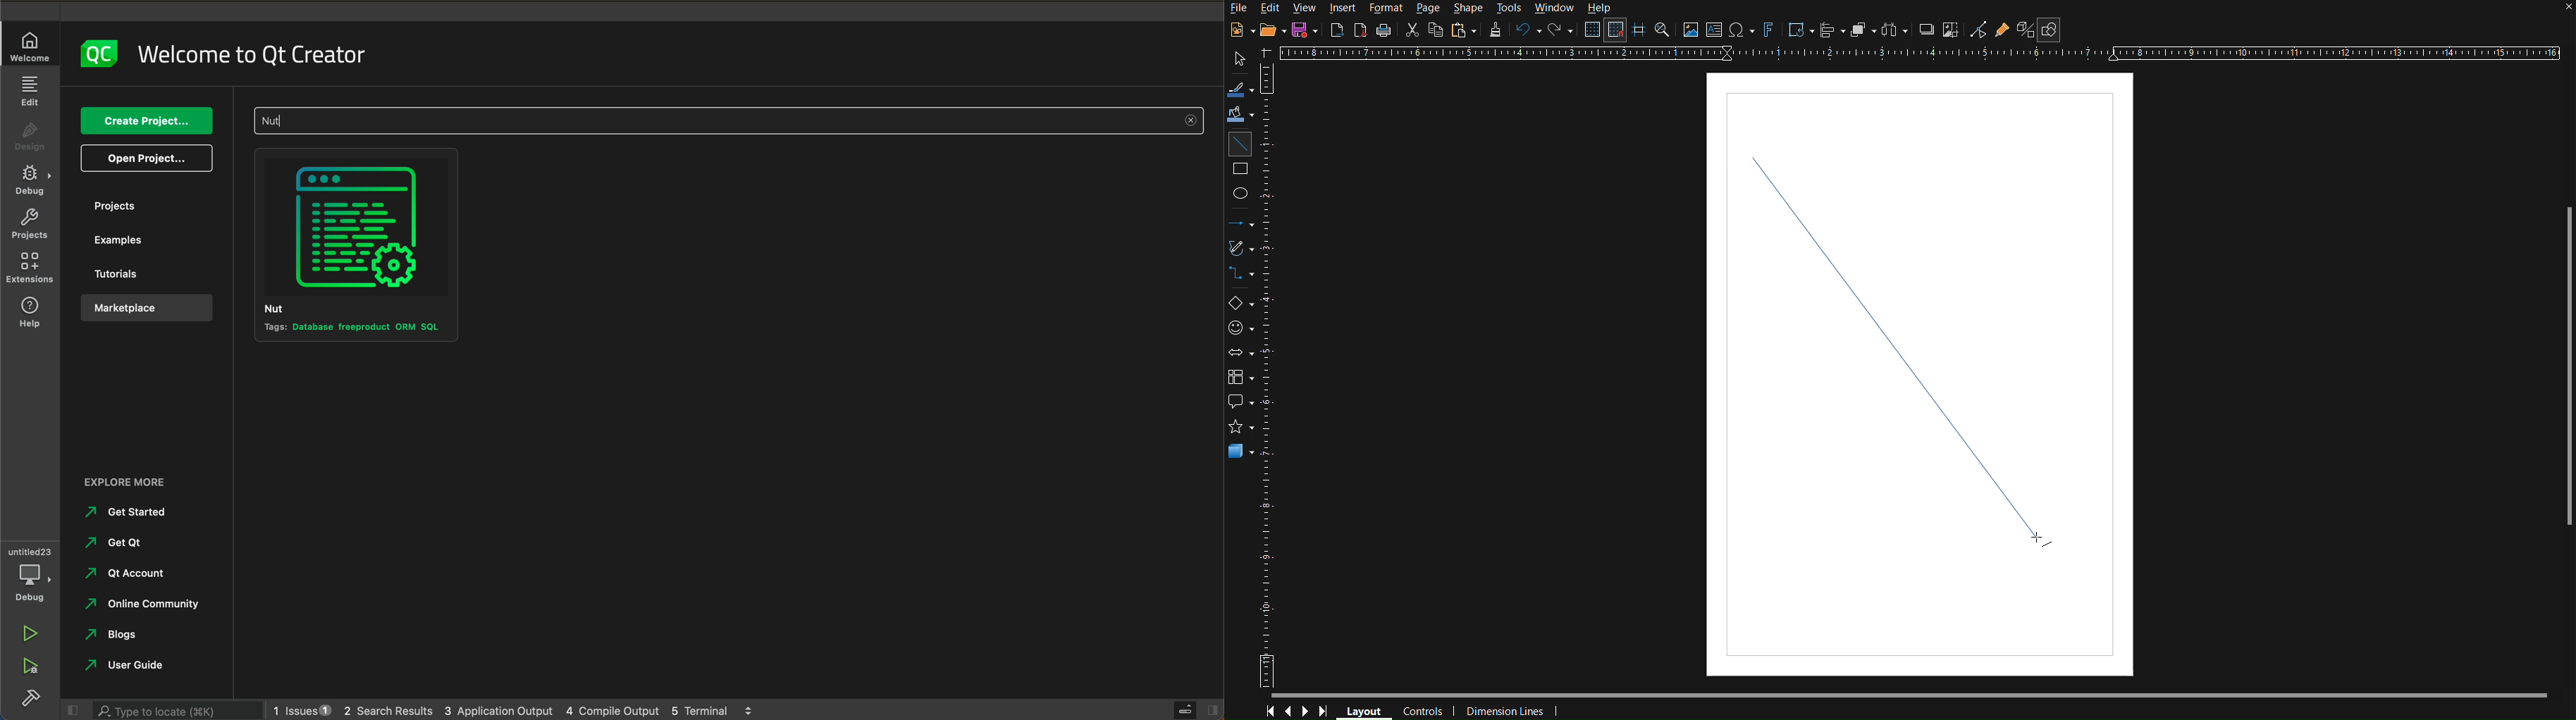 The image size is (2576, 728). I want to click on Insert, so click(1343, 8).